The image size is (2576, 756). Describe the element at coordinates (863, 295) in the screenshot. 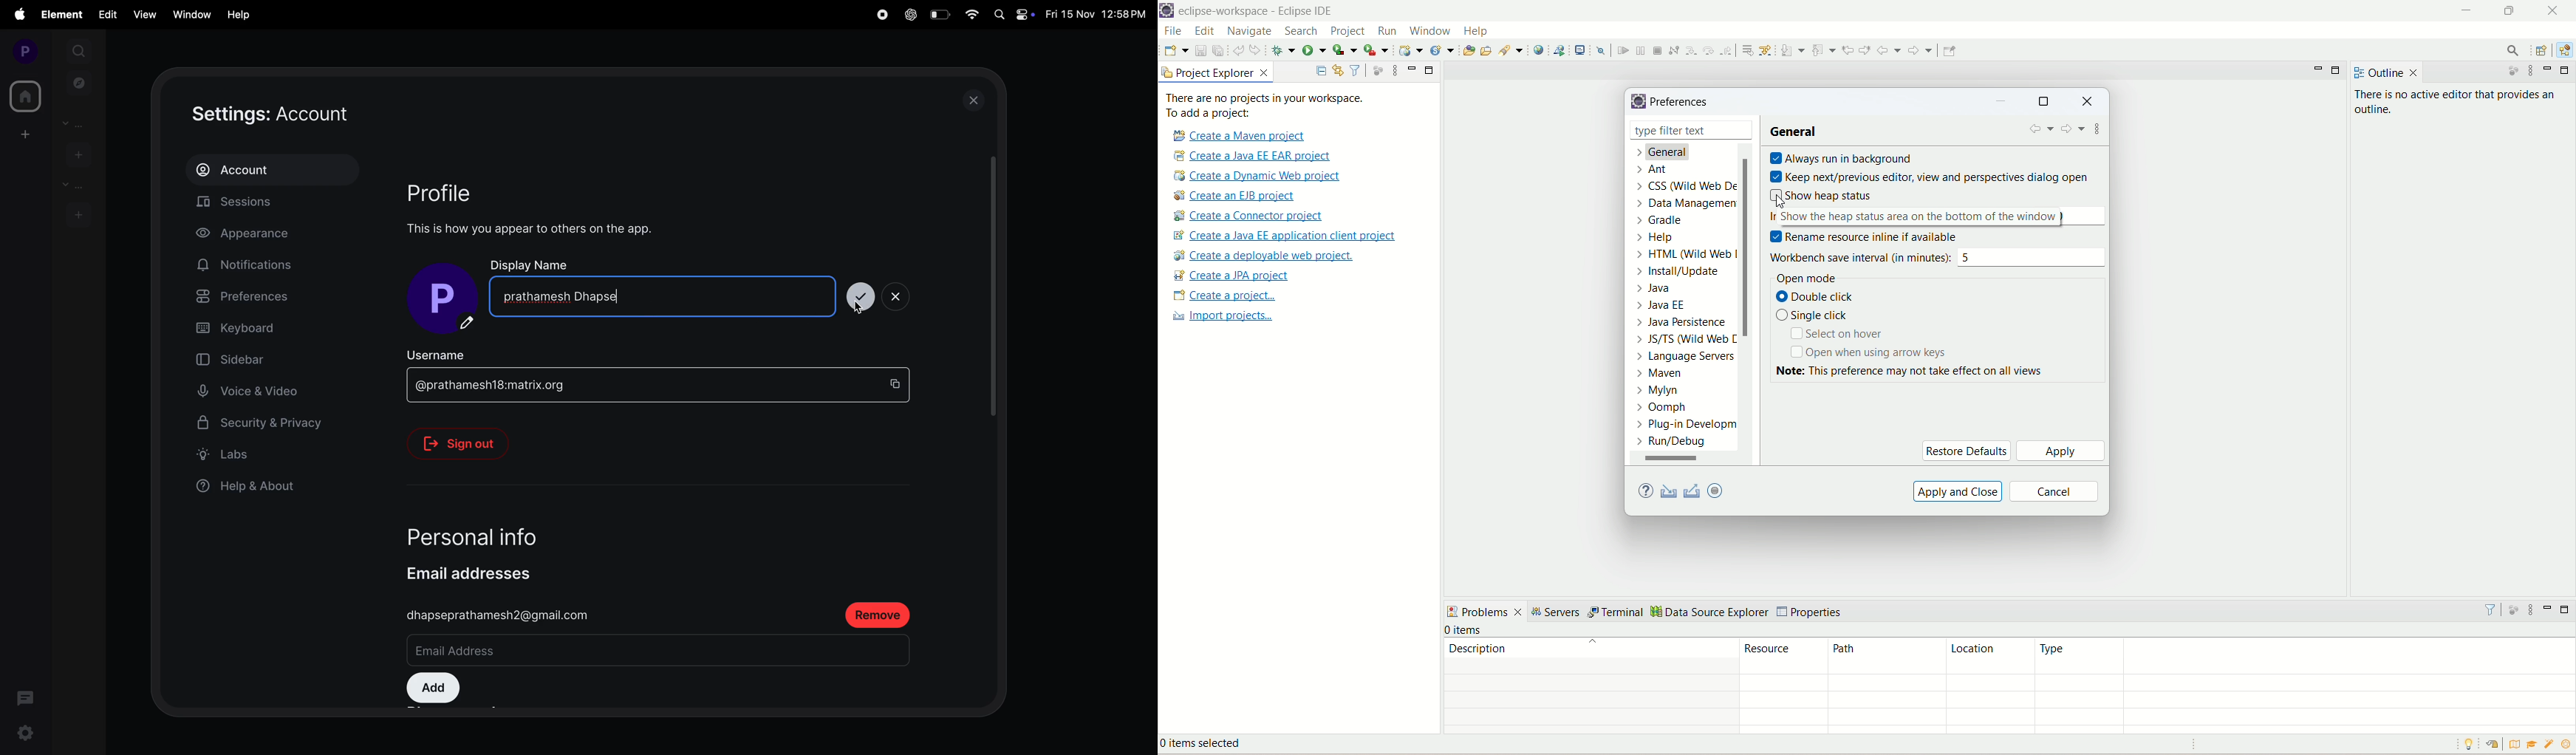

I see `apply` at that location.